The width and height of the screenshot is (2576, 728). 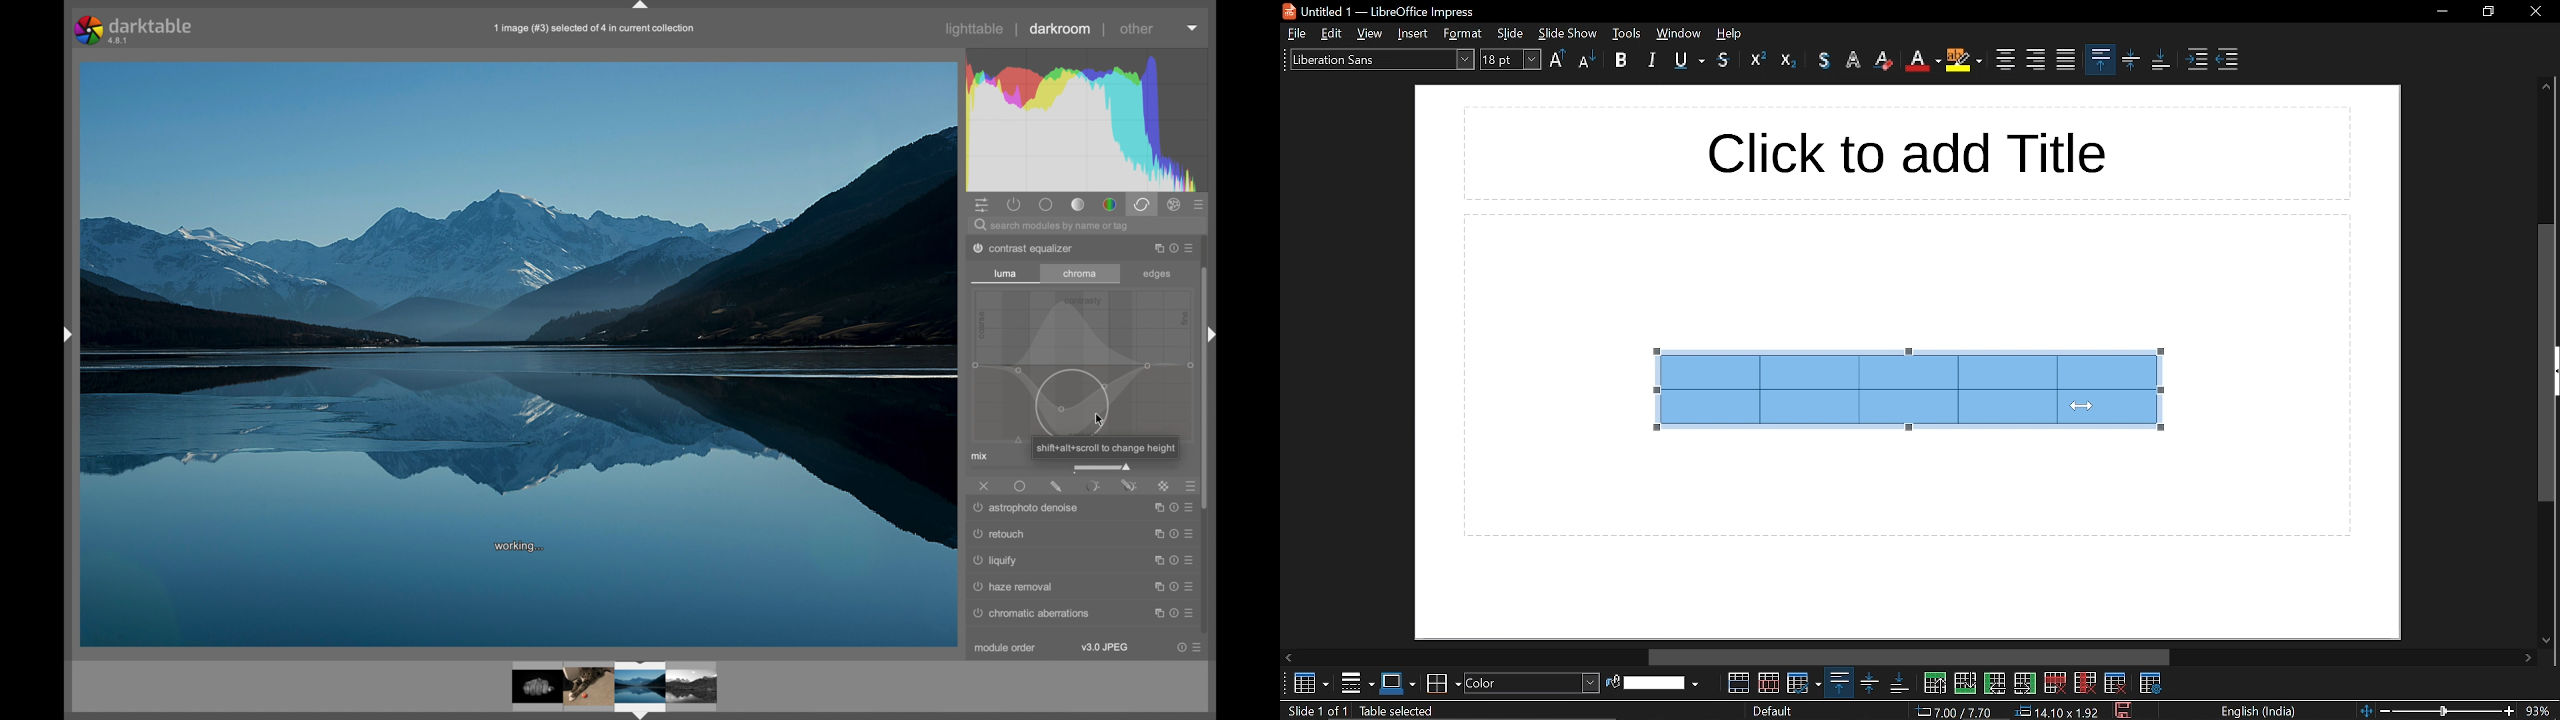 What do you see at coordinates (1175, 204) in the screenshot?
I see `effect` at bounding box center [1175, 204].